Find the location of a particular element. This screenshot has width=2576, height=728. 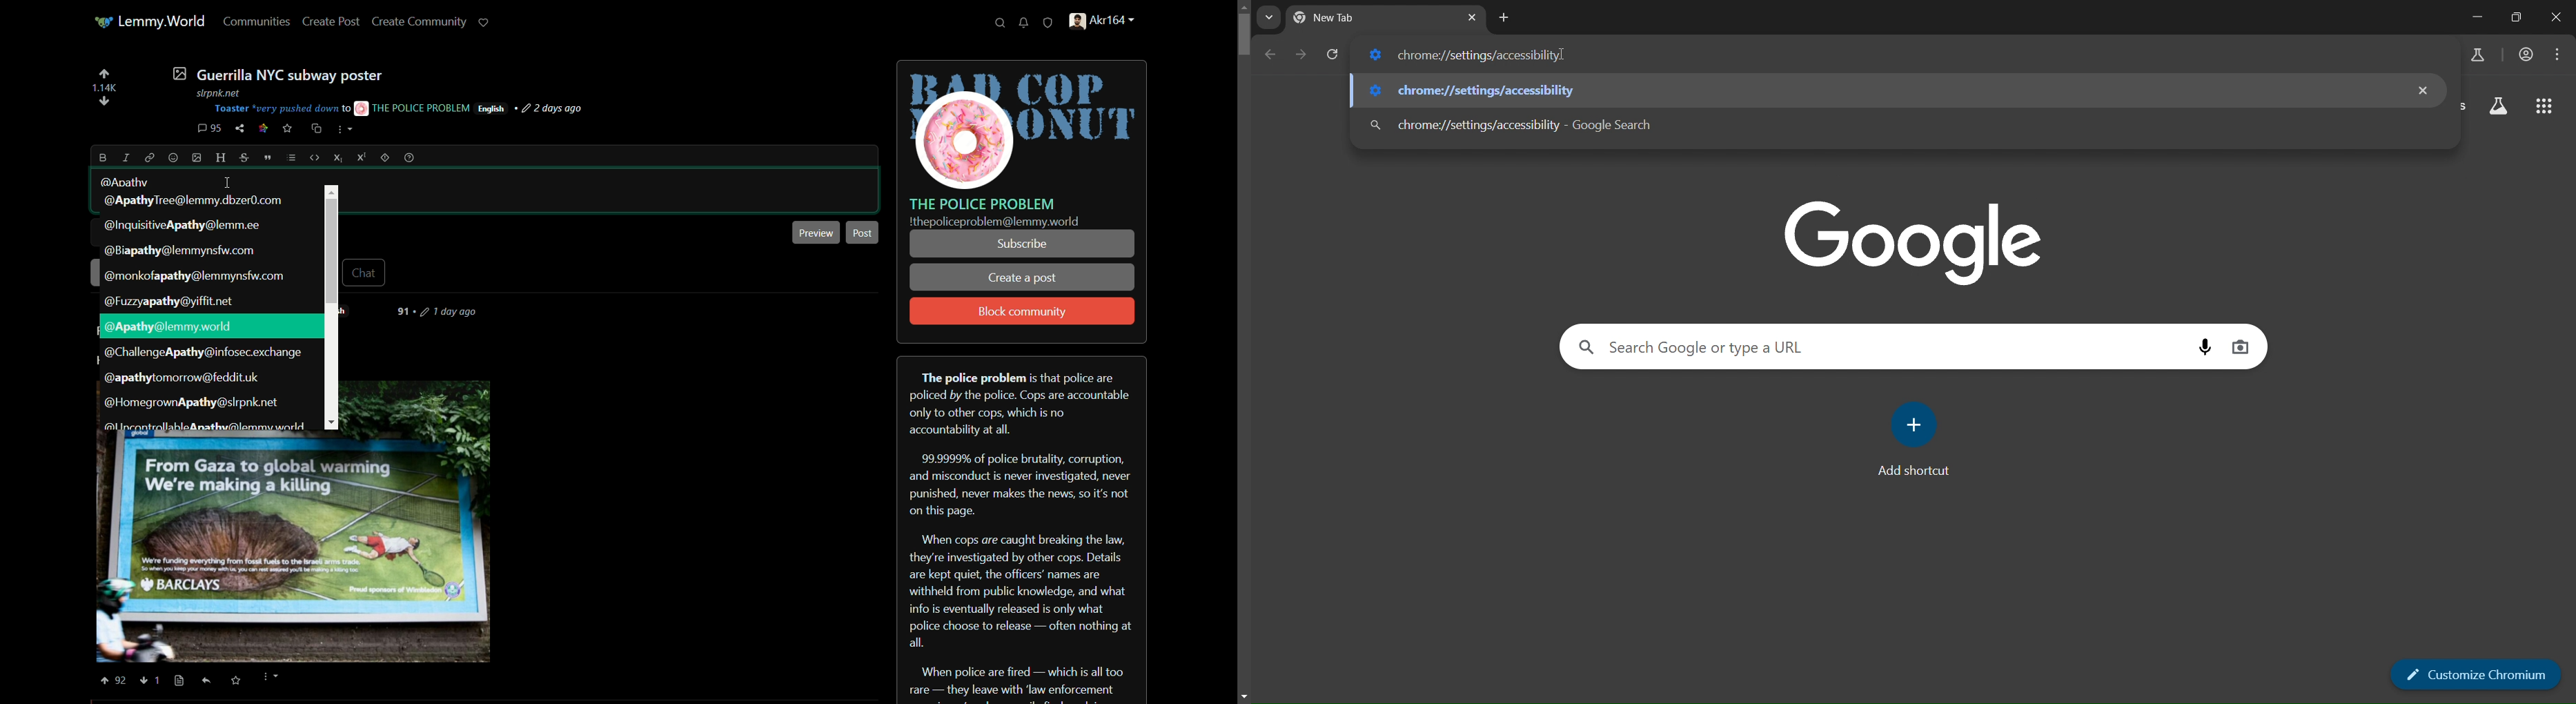

chrome://settings/accessibility - Google Search is located at coordinates (1513, 126).